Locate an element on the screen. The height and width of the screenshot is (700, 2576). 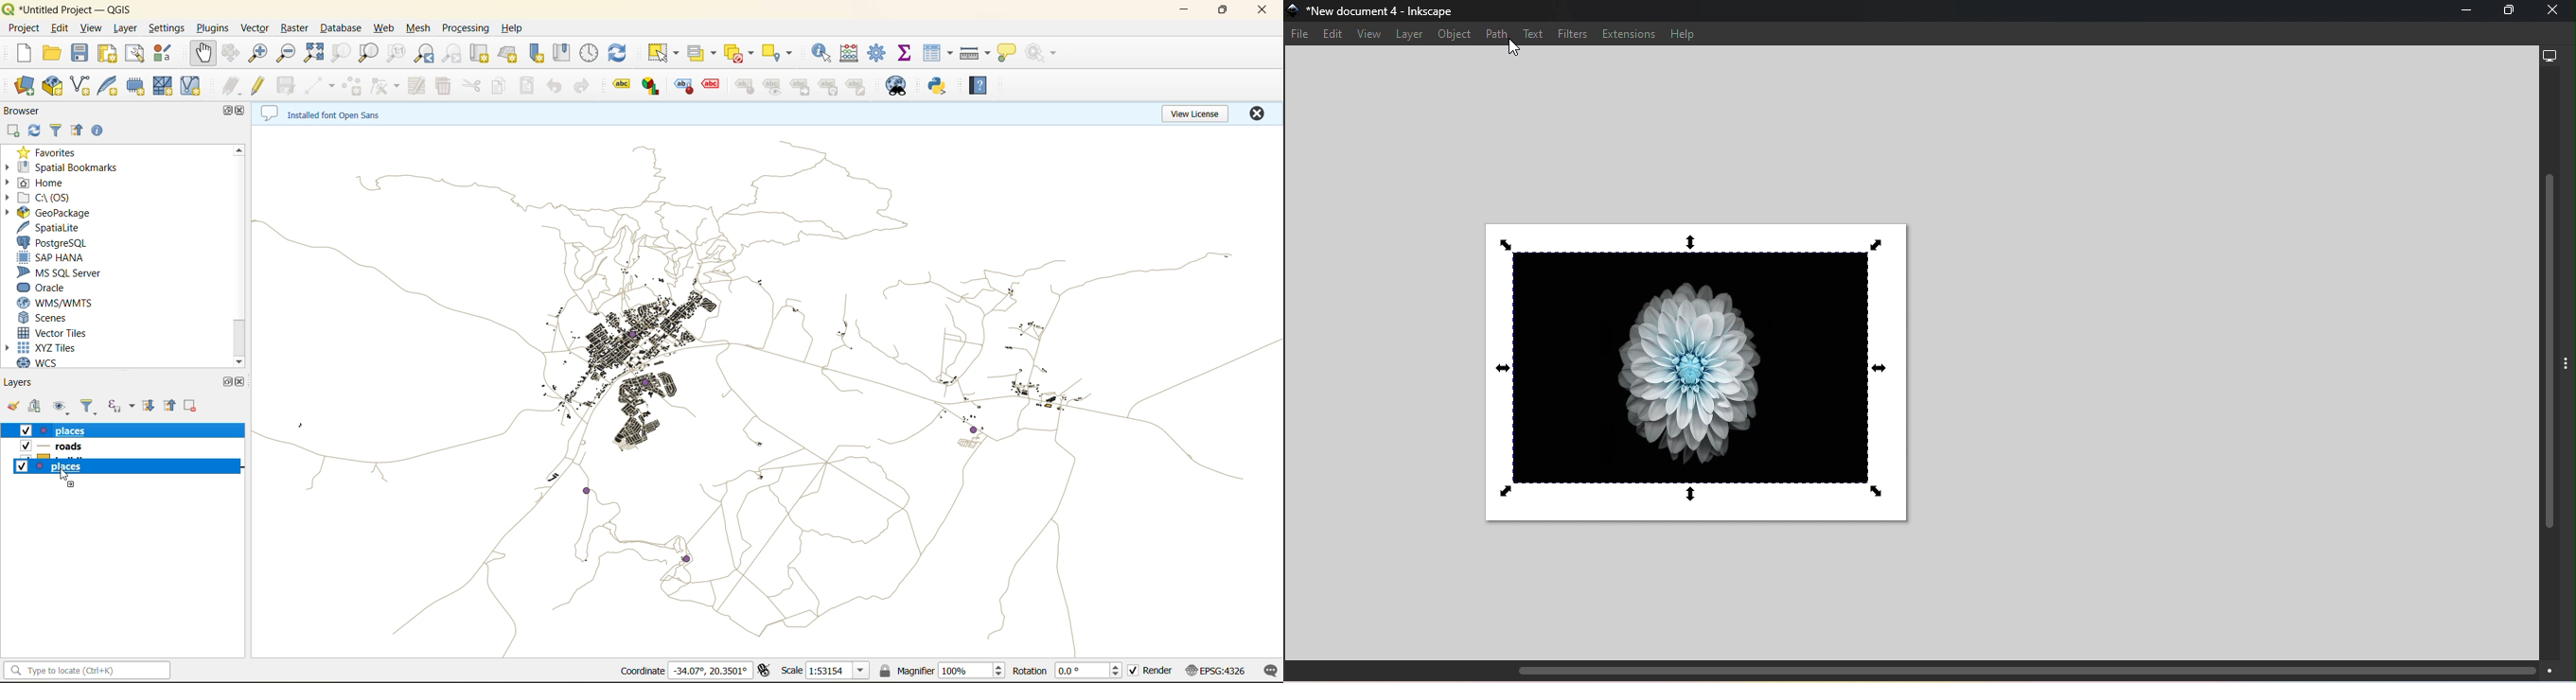
close is located at coordinates (1262, 10).